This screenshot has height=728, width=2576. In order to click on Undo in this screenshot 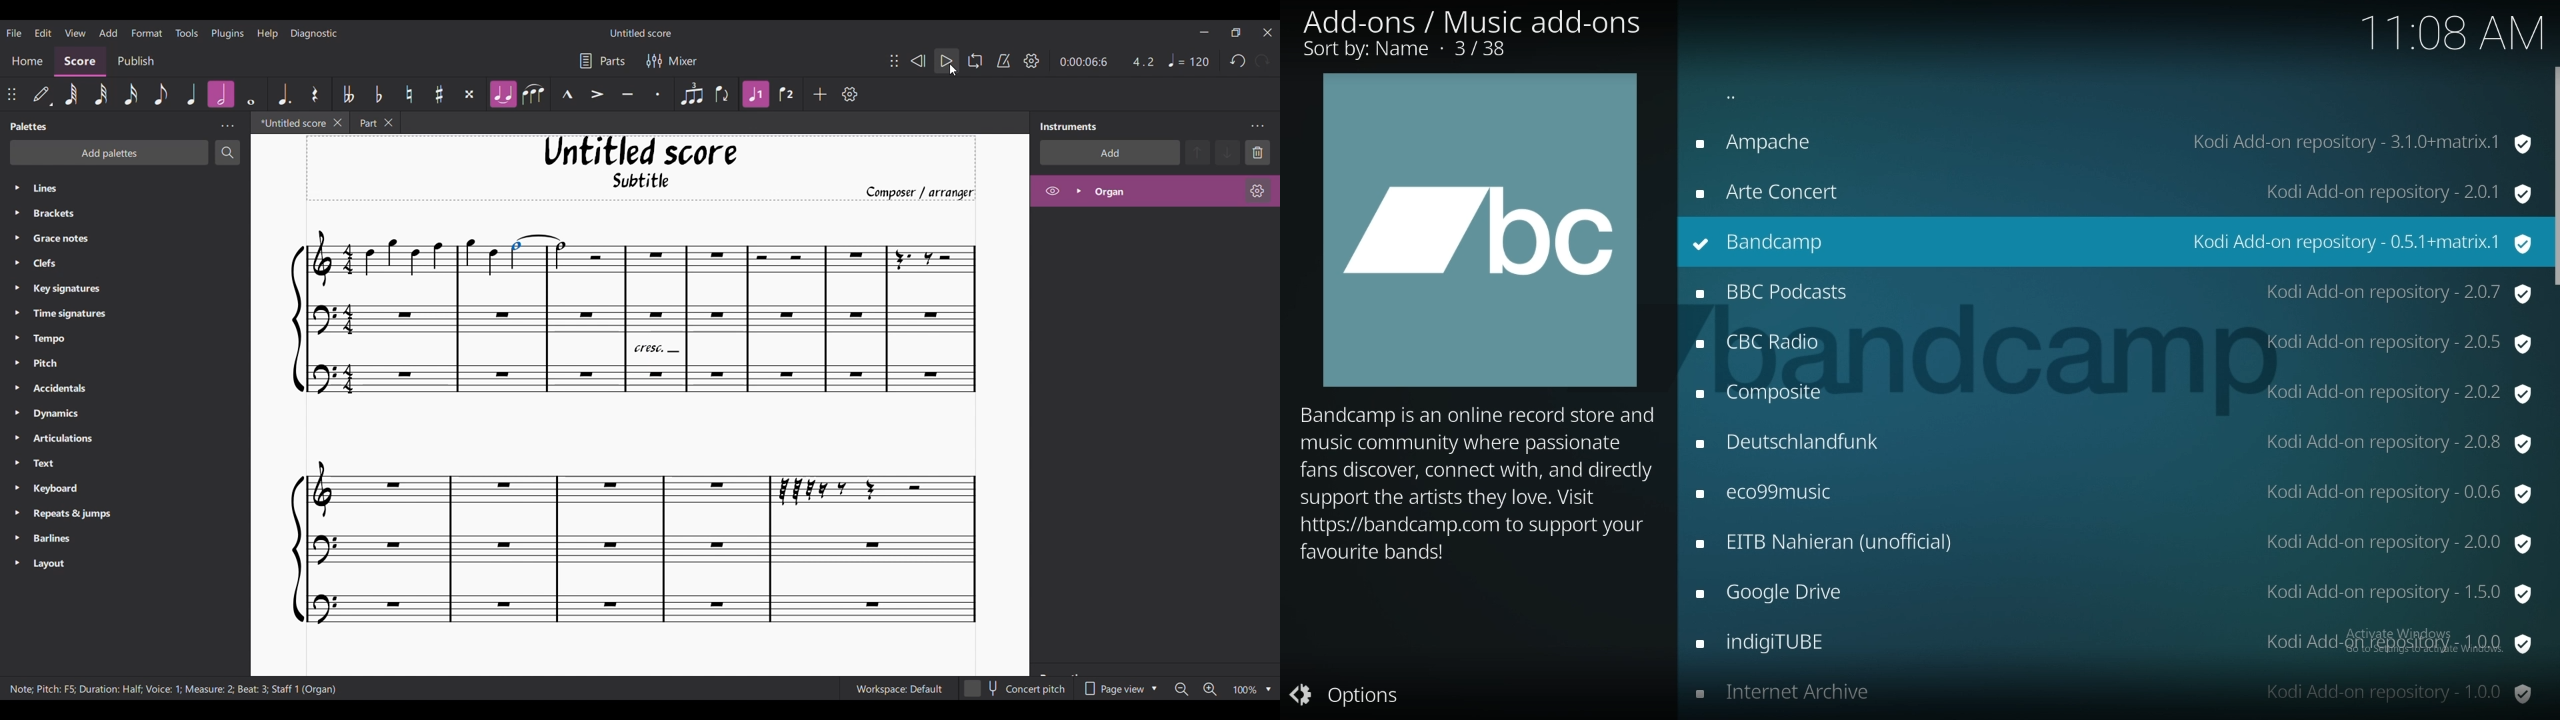, I will do `click(1238, 61)`.